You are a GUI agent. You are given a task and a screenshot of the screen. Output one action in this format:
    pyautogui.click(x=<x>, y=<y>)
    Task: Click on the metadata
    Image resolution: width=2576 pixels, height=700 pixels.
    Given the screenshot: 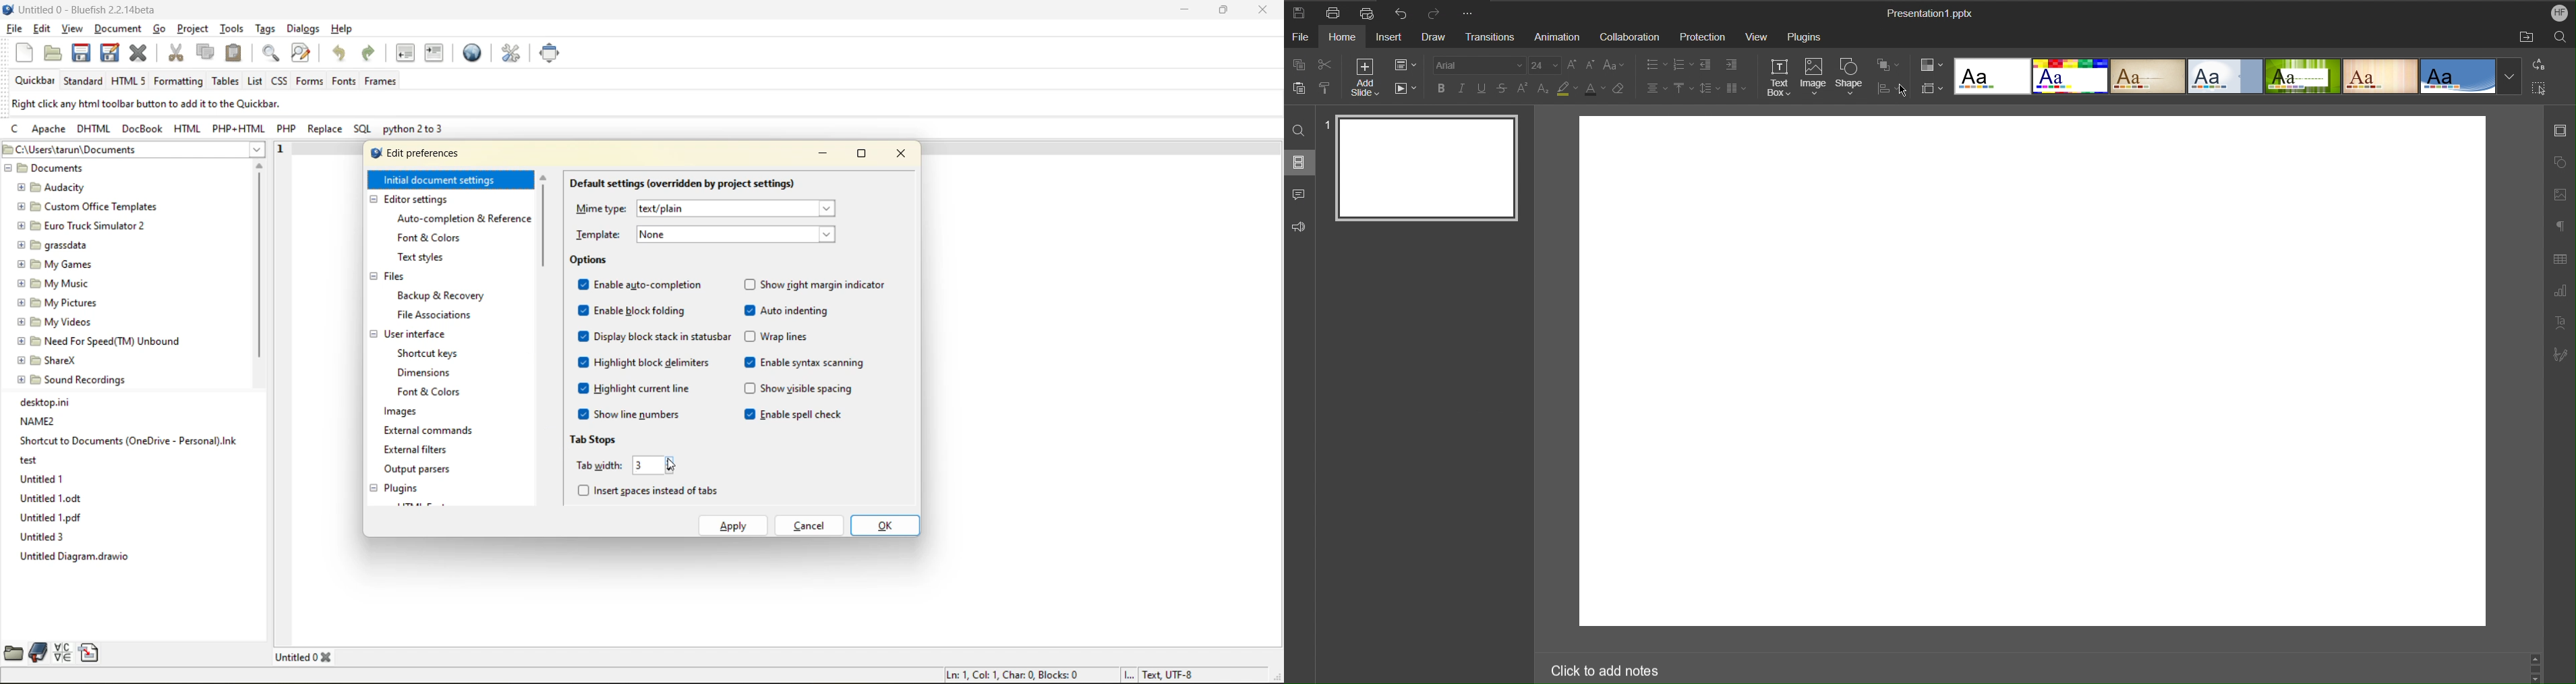 What is the action you would take?
    pyautogui.click(x=145, y=104)
    